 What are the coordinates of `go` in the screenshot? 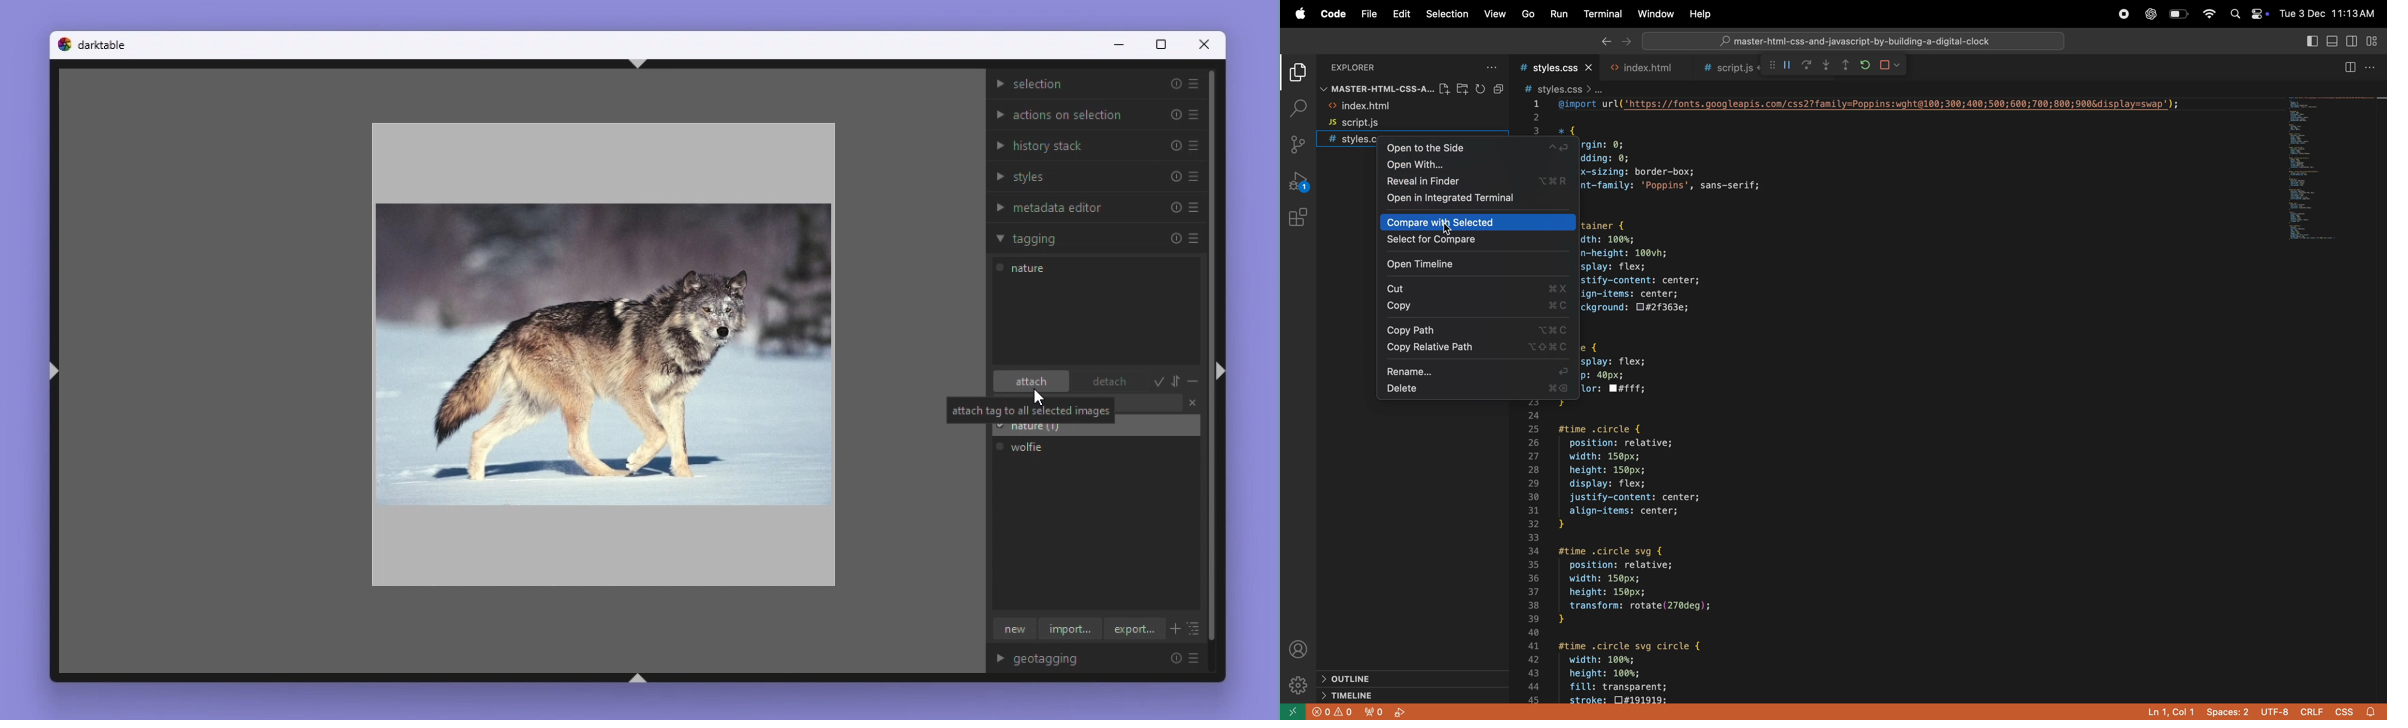 It's located at (1529, 14).